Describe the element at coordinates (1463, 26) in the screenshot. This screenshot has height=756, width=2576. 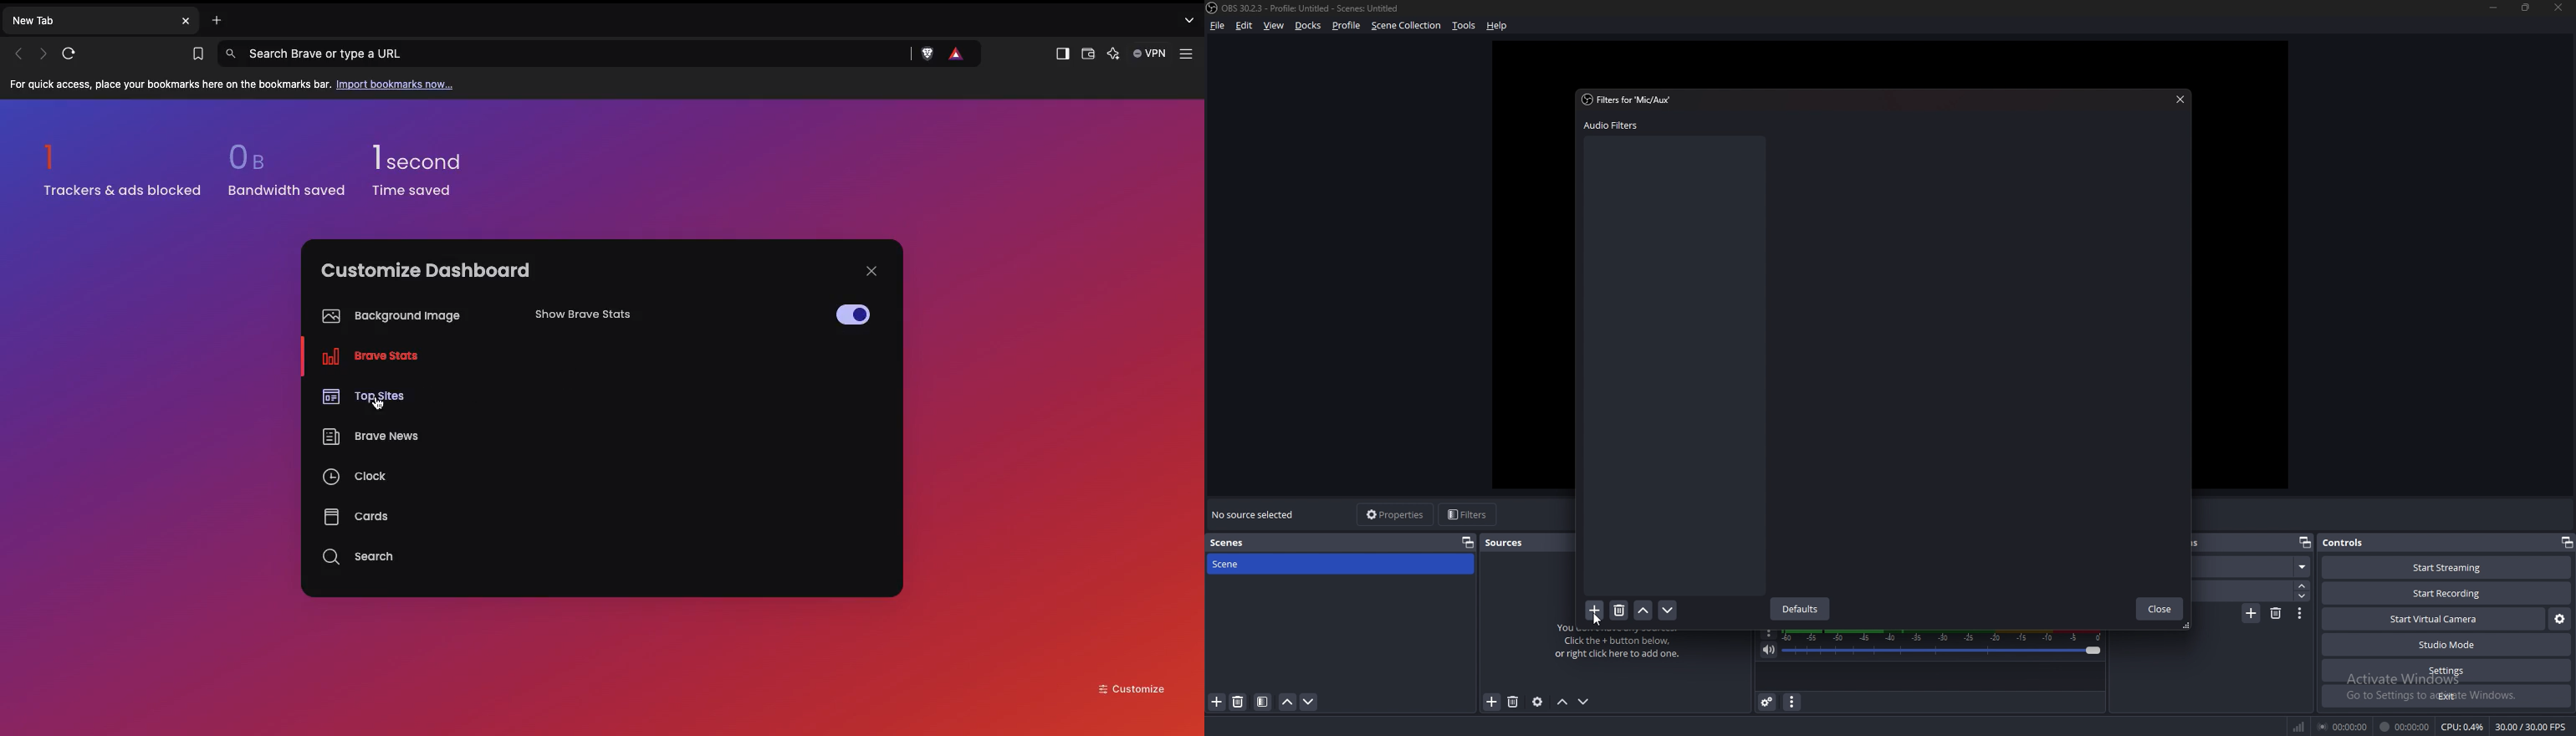
I see `tools` at that location.